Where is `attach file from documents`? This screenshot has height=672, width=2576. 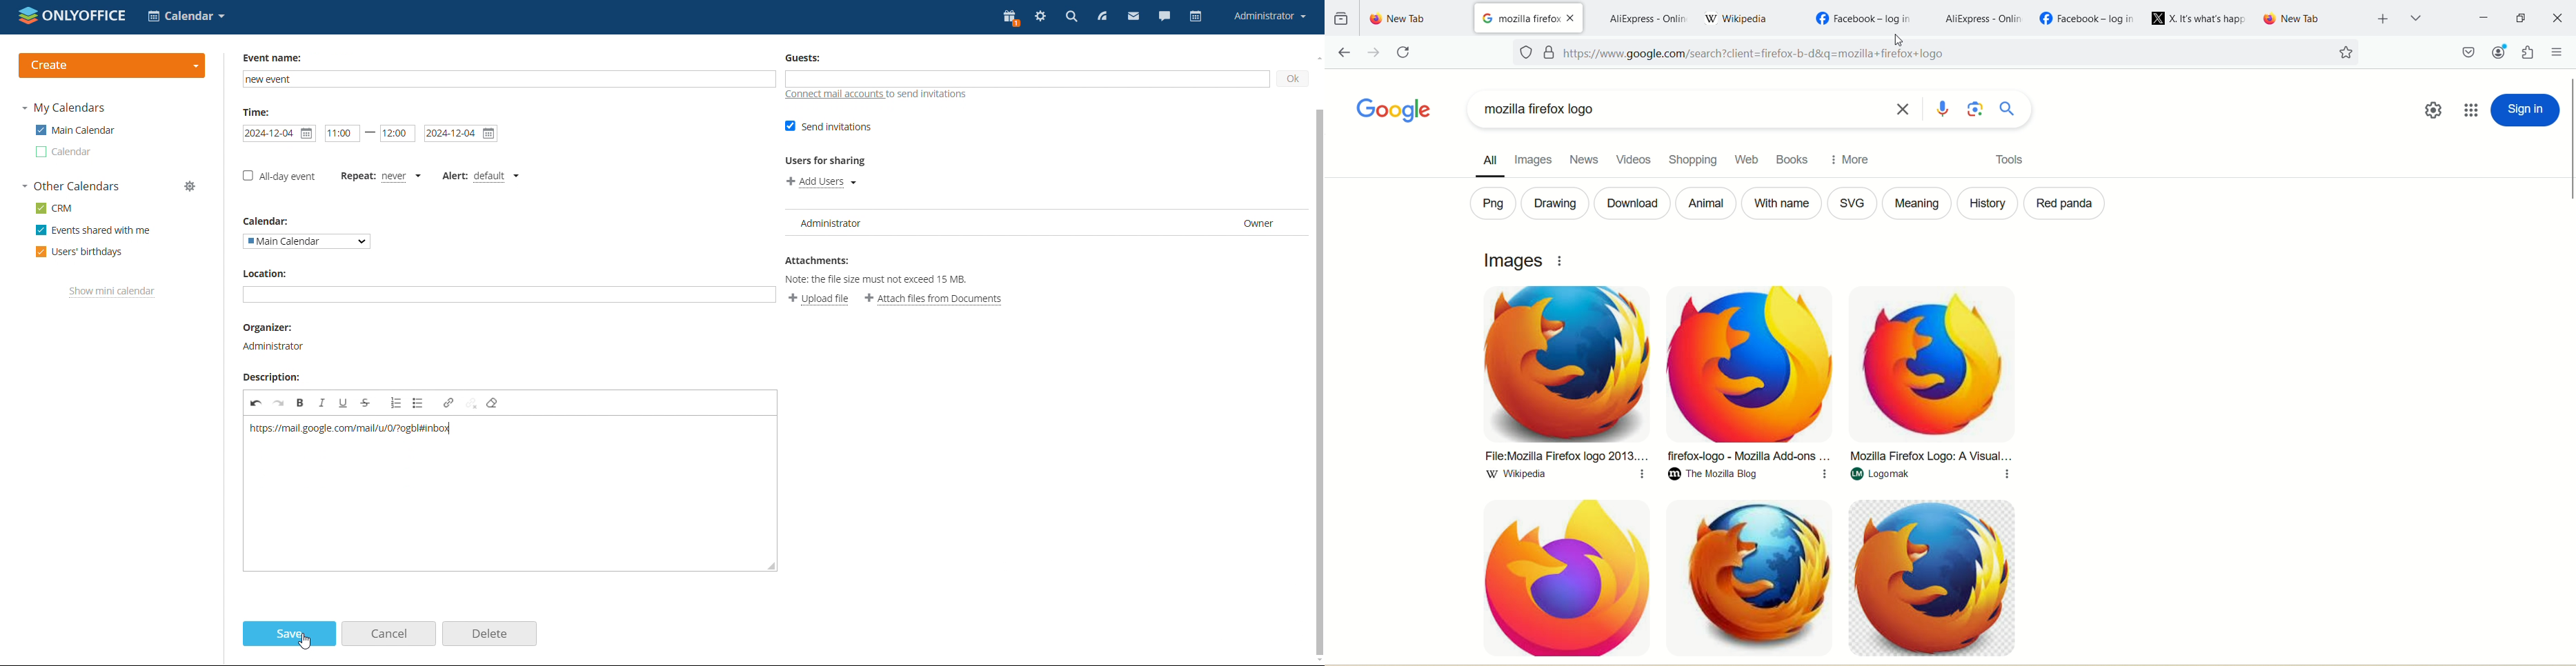
attach file from documents is located at coordinates (937, 300).